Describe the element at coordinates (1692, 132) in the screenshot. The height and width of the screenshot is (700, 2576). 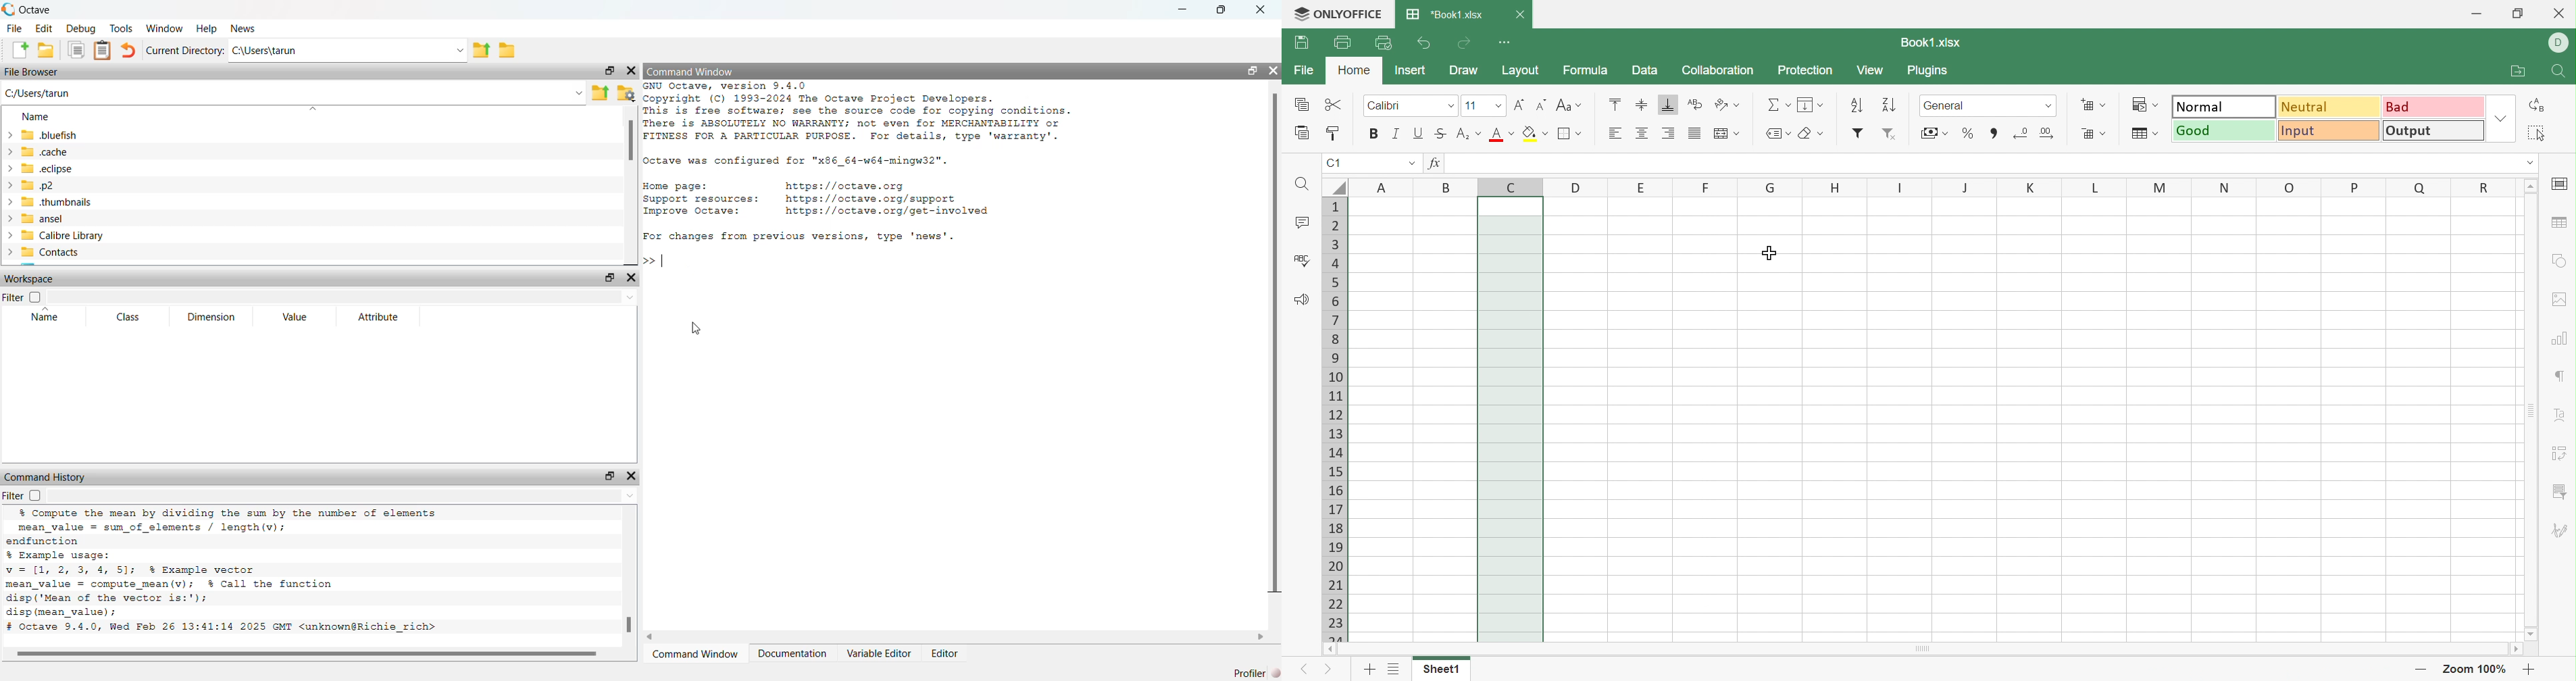
I see `Justified` at that location.